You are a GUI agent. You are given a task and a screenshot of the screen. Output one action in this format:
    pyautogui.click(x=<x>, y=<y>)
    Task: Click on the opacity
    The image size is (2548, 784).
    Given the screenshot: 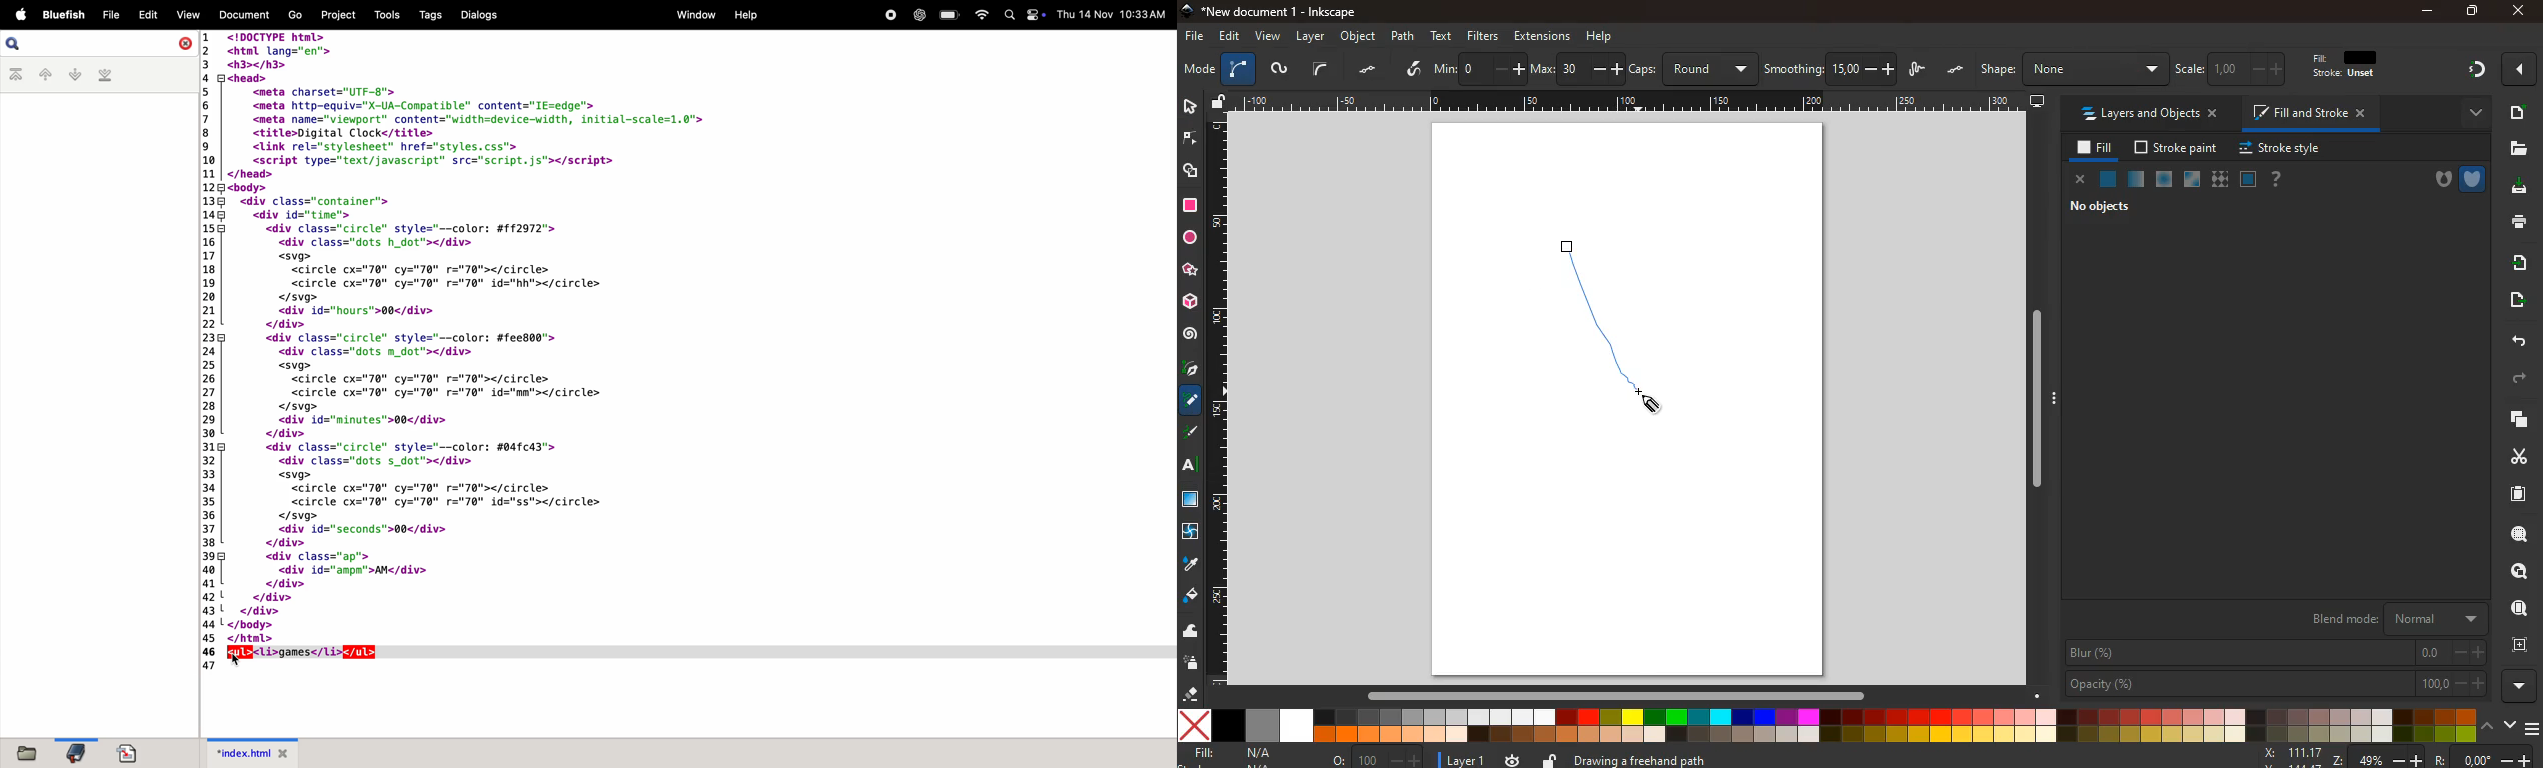 What is the action you would take?
    pyautogui.click(x=2277, y=684)
    